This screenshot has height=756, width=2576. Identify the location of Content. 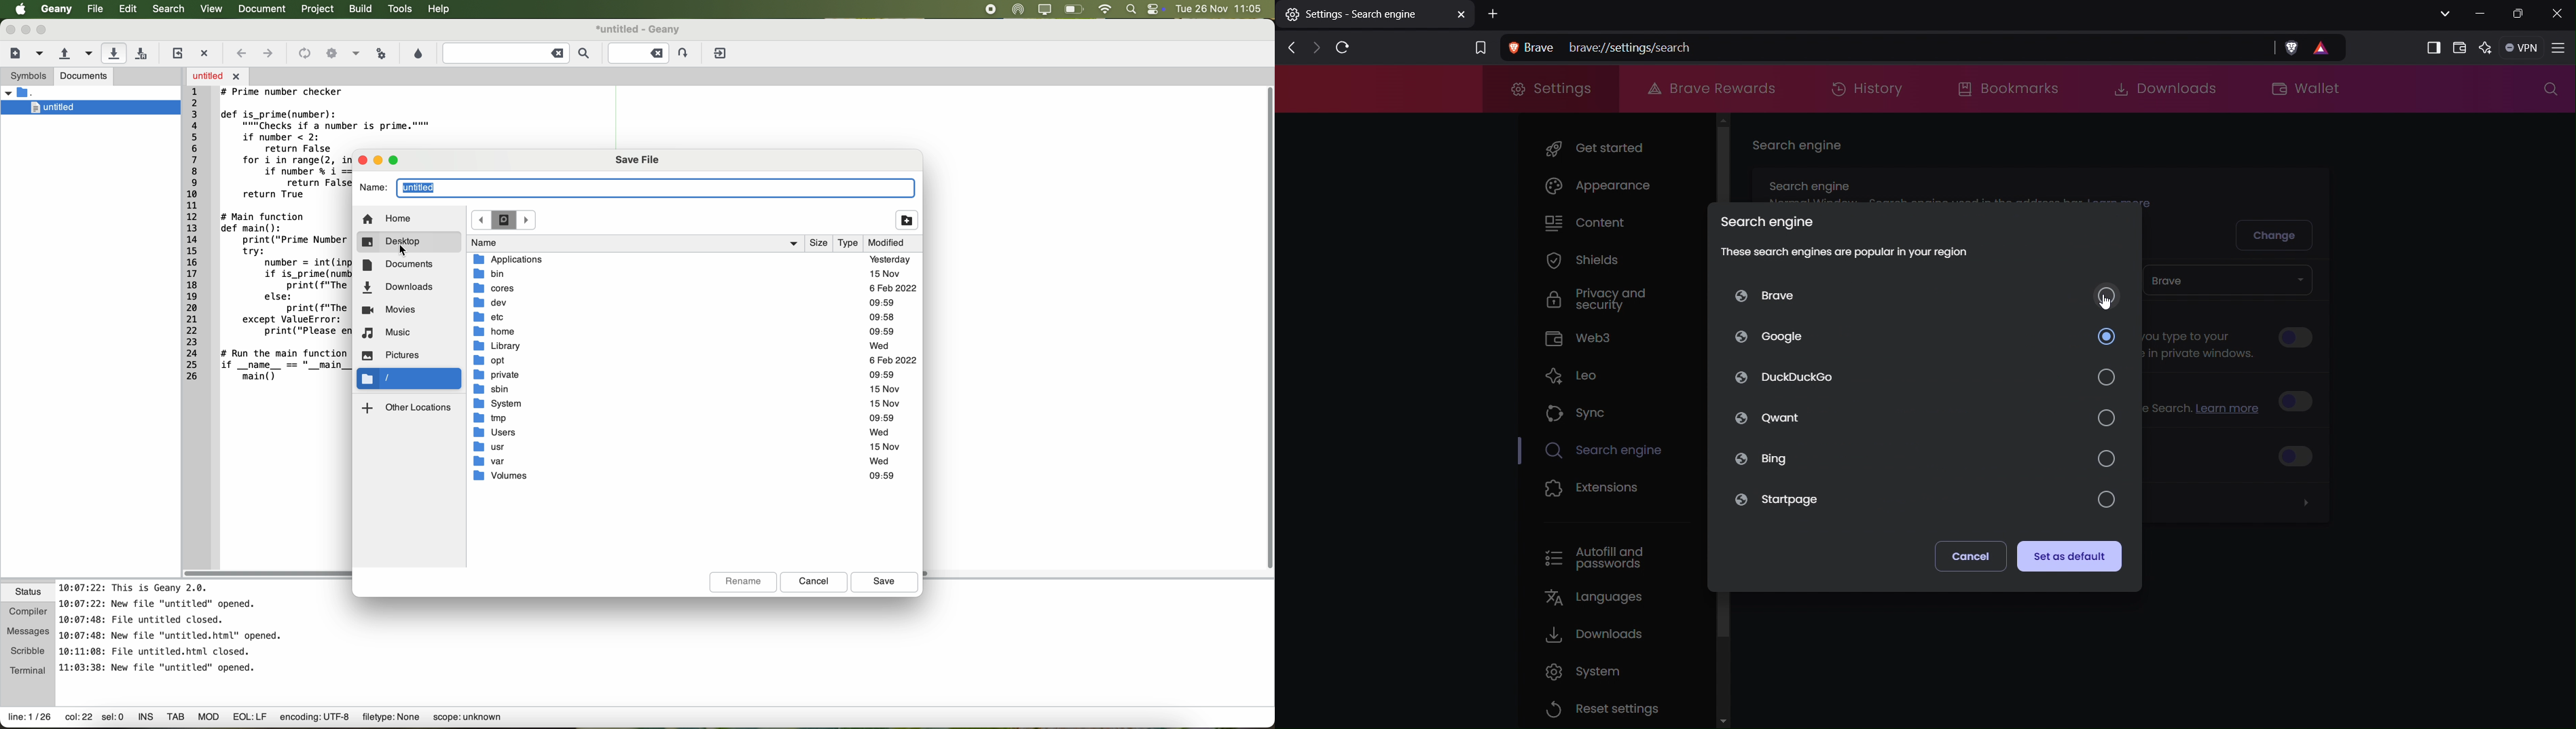
(1591, 223).